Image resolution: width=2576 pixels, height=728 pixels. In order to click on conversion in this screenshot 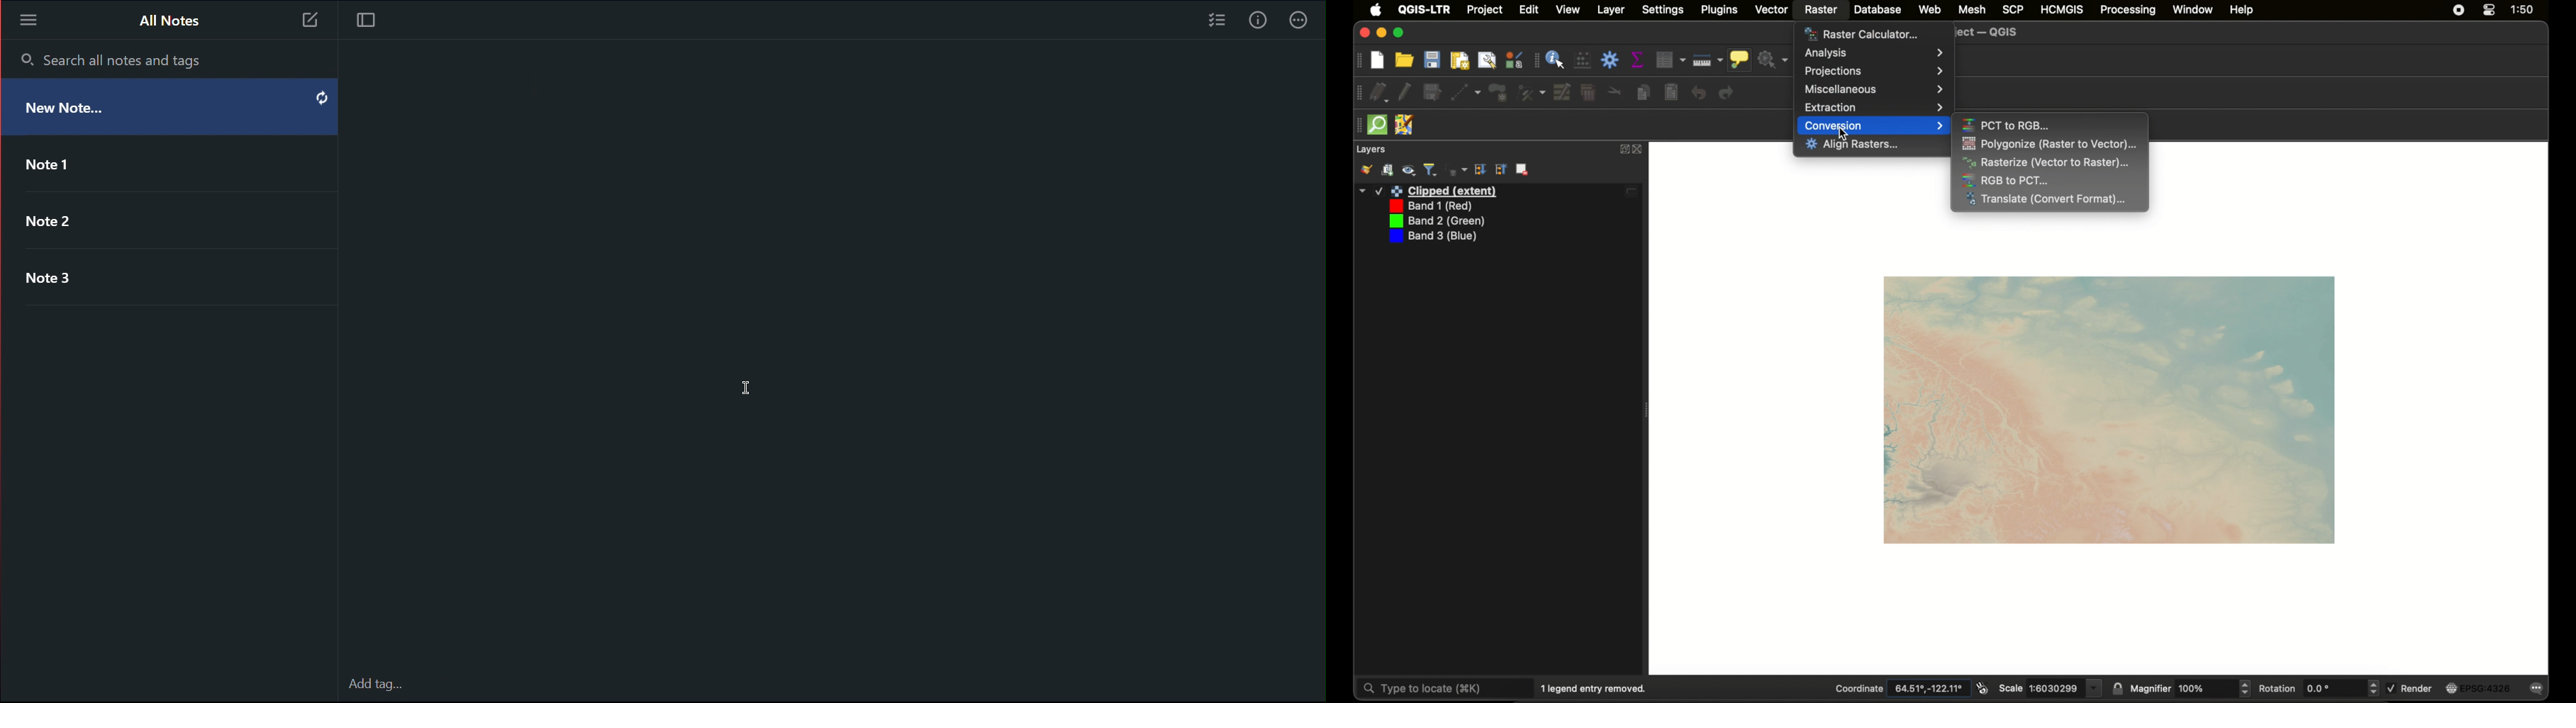, I will do `click(1874, 126)`.